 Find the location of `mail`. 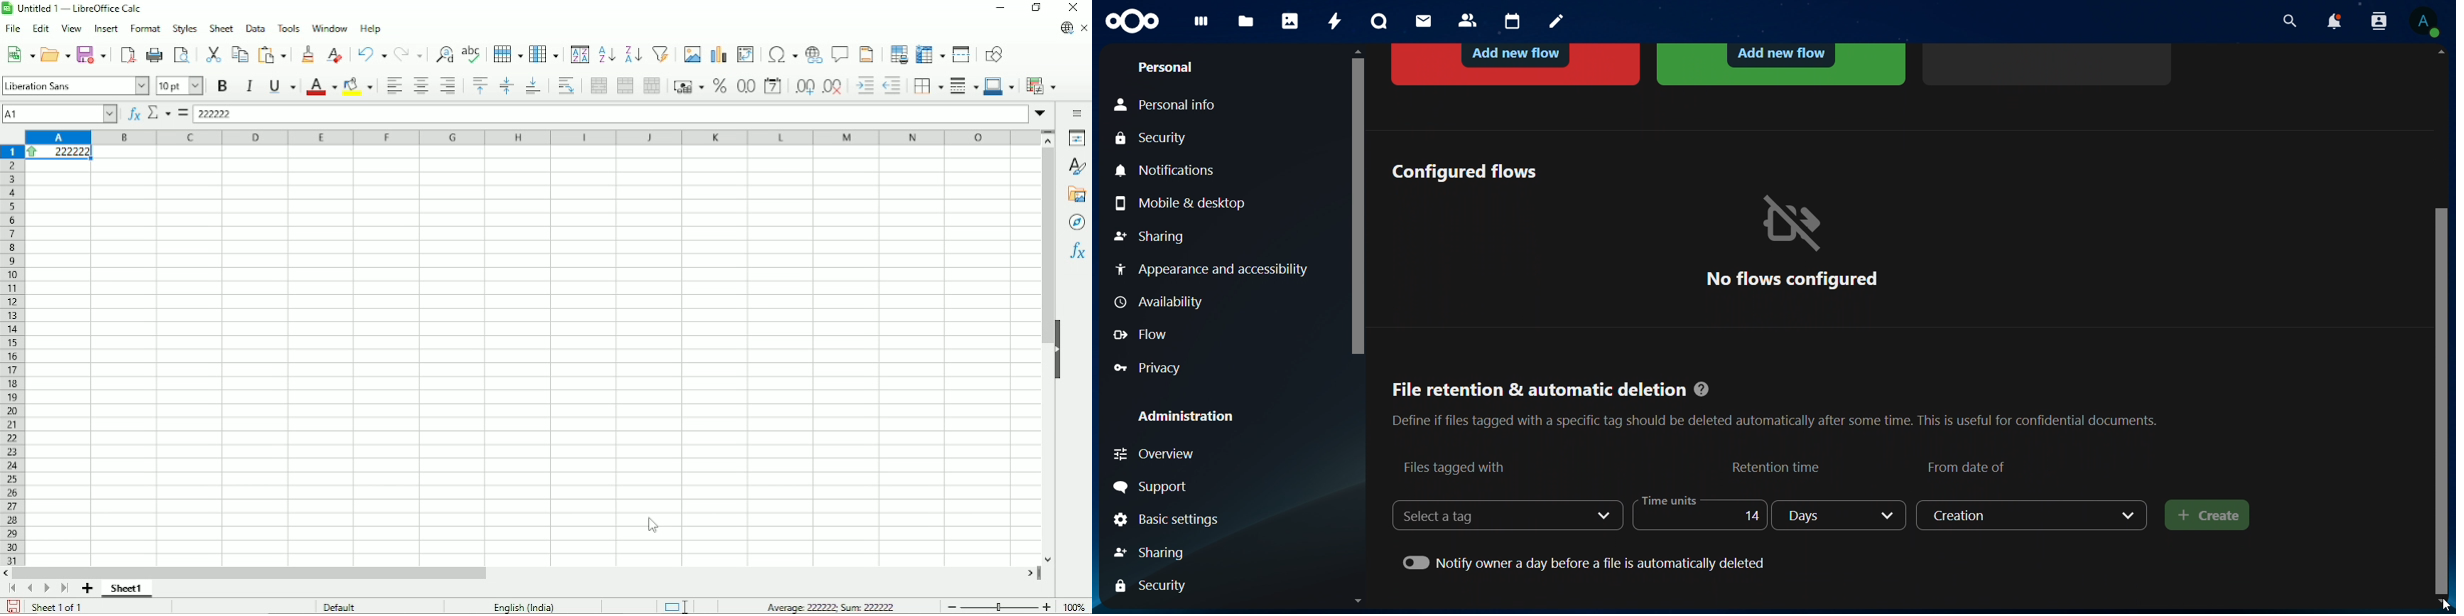

mail is located at coordinates (1425, 21).